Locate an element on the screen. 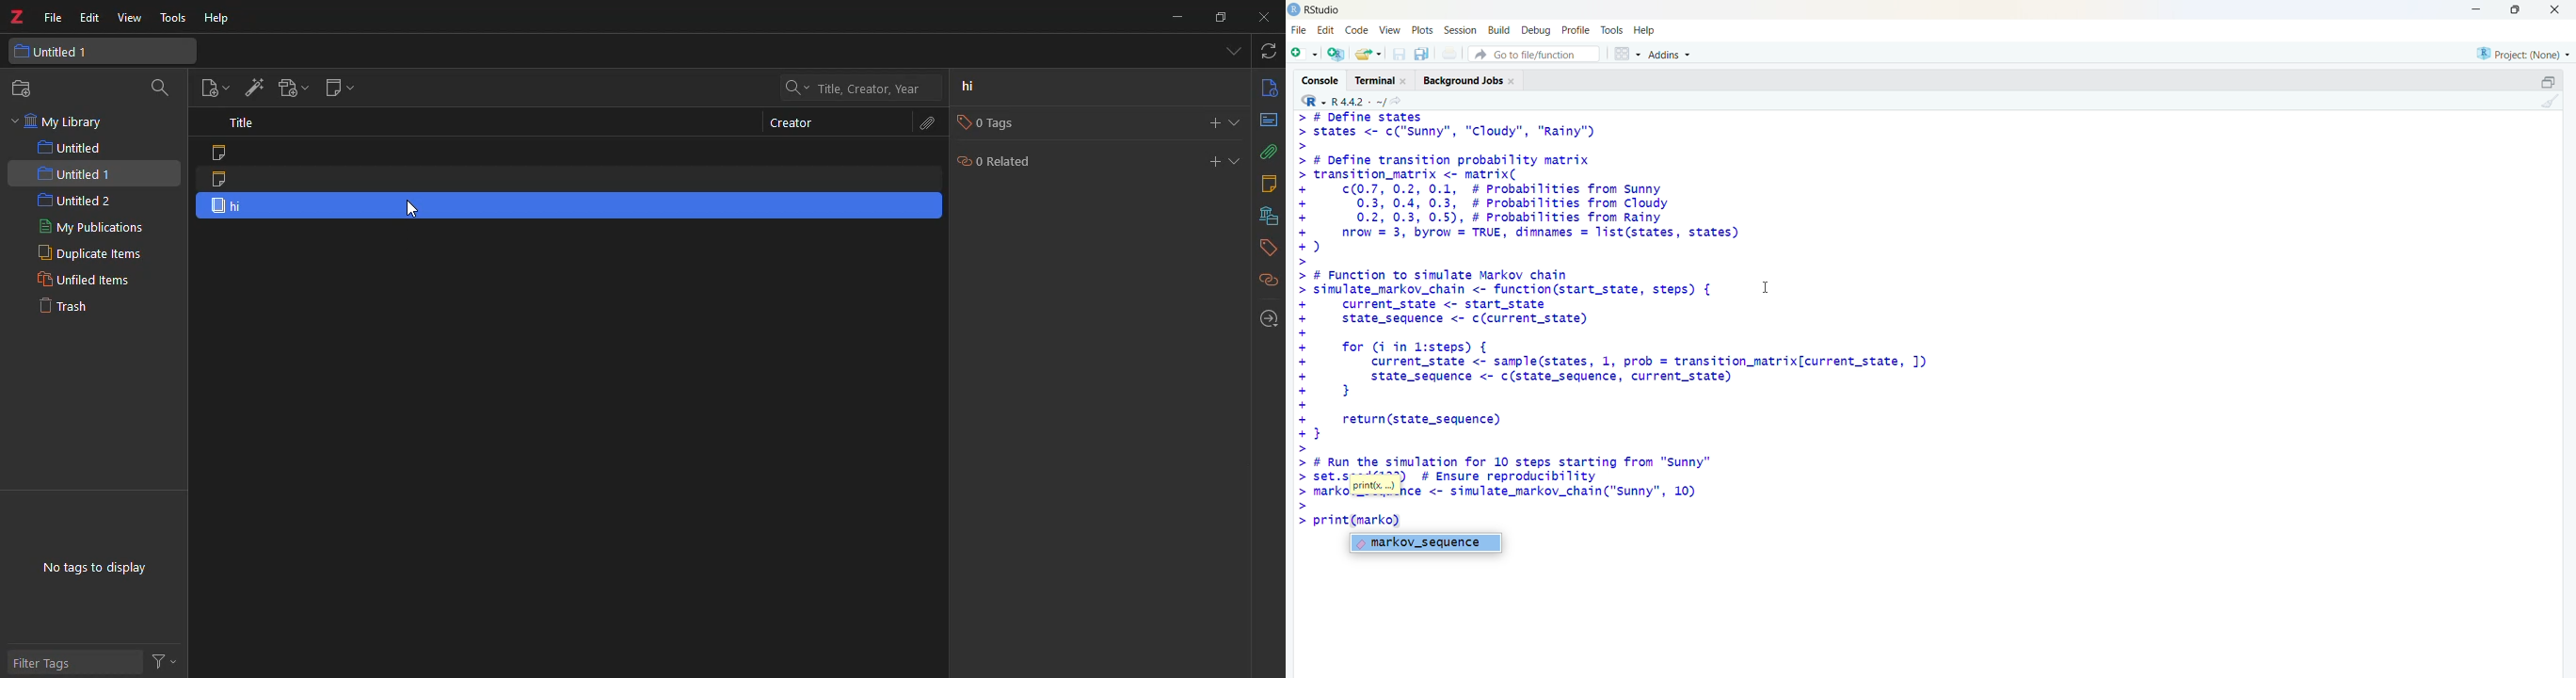 This screenshot has height=700, width=2576. cursor is located at coordinates (1772, 291).